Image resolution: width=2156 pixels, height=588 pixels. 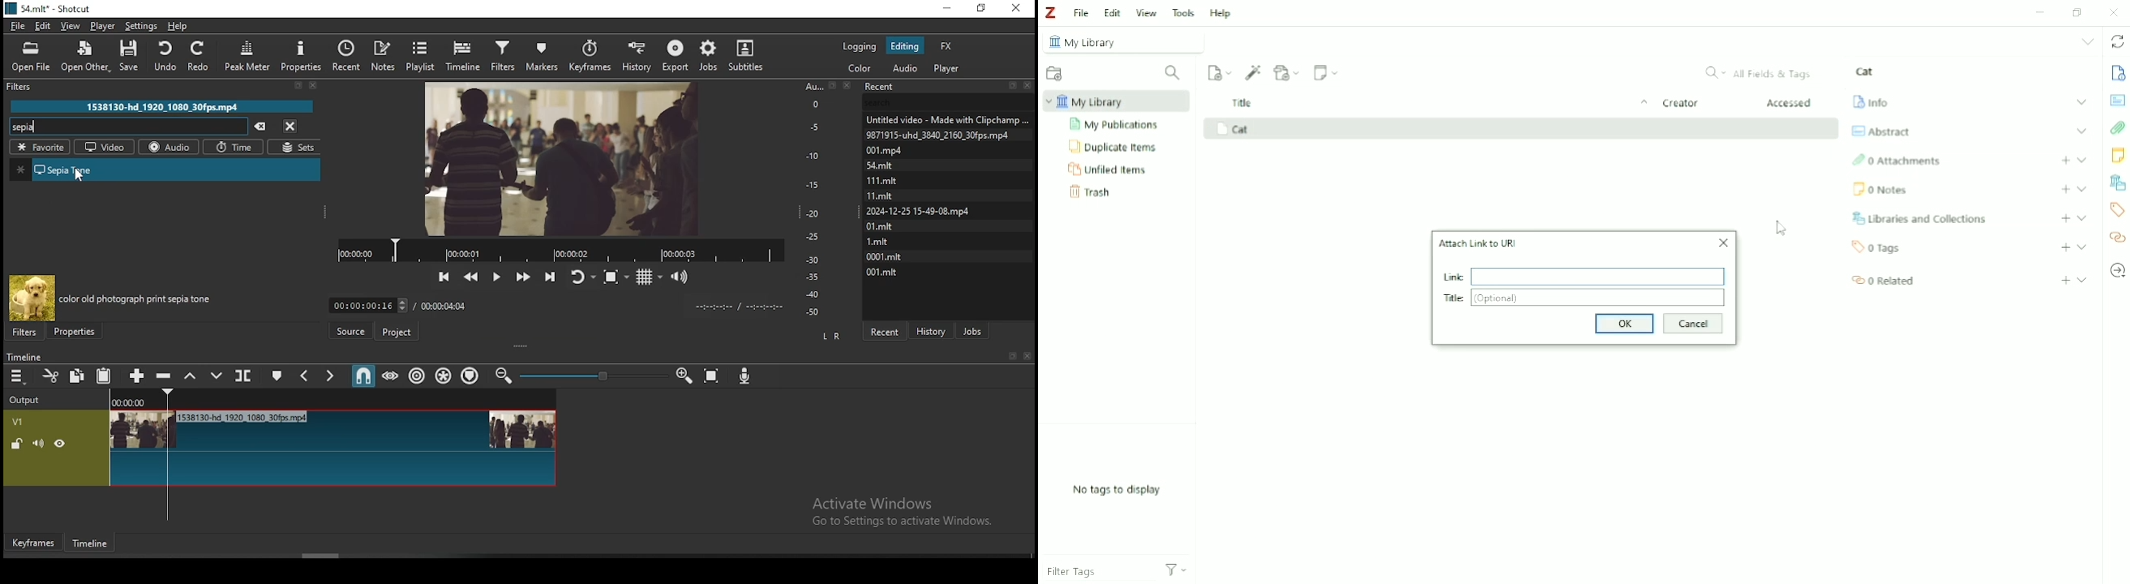 I want to click on sepia tone, so click(x=166, y=169).